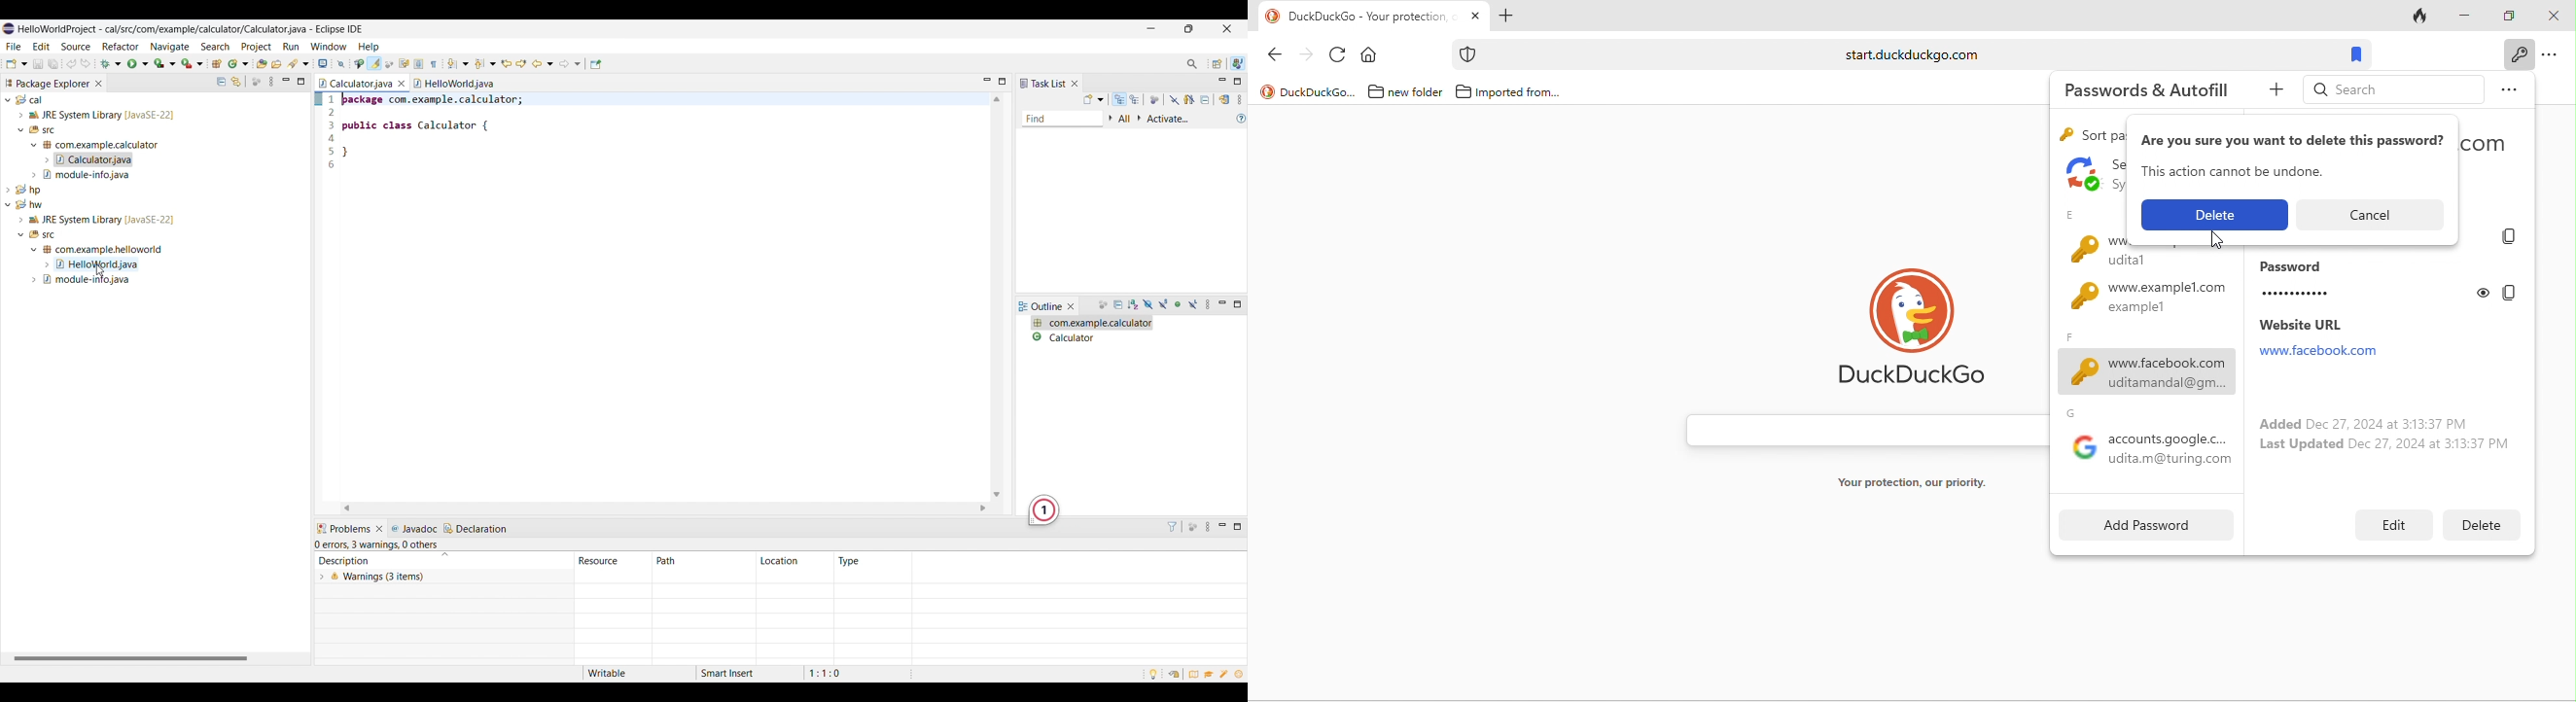 Image resolution: width=2576 pixels, height=728 pixels. What do you see at coordinates (1155, 100) in the screenshot?
I see `Focus on workweek` at bounding box center [1155, 100].